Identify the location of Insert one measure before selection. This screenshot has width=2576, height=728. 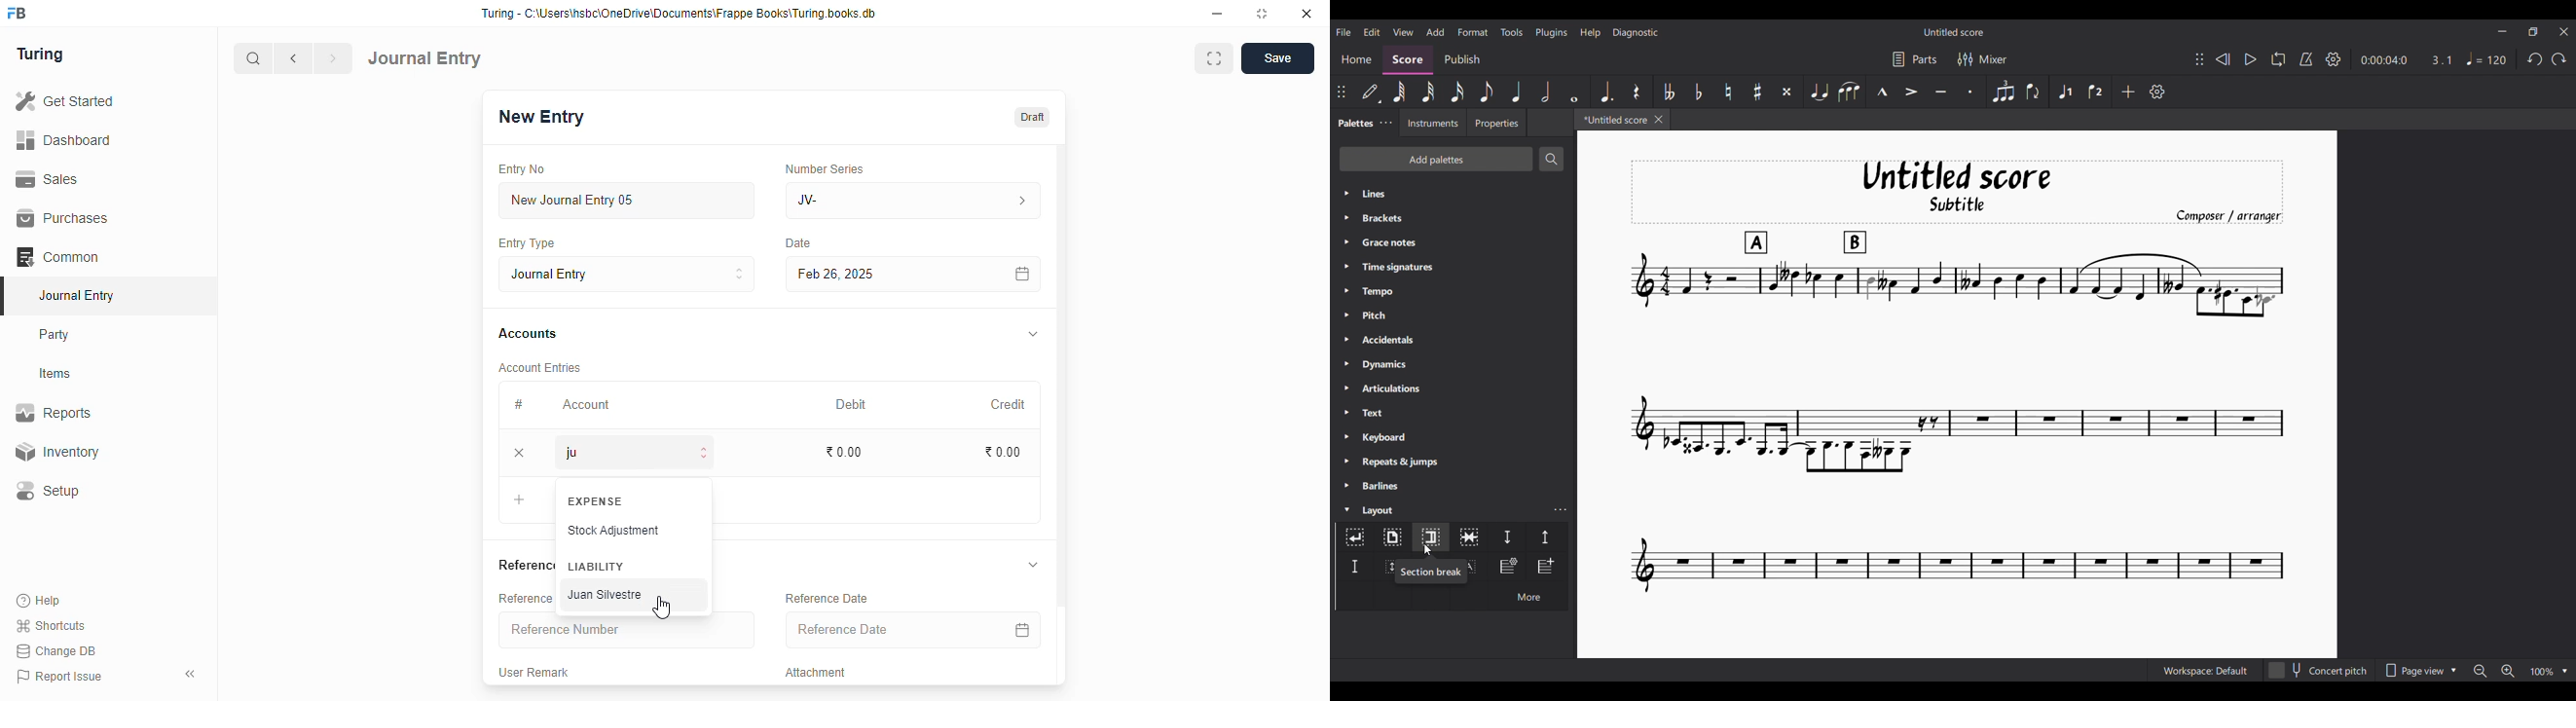
(1547, 567).